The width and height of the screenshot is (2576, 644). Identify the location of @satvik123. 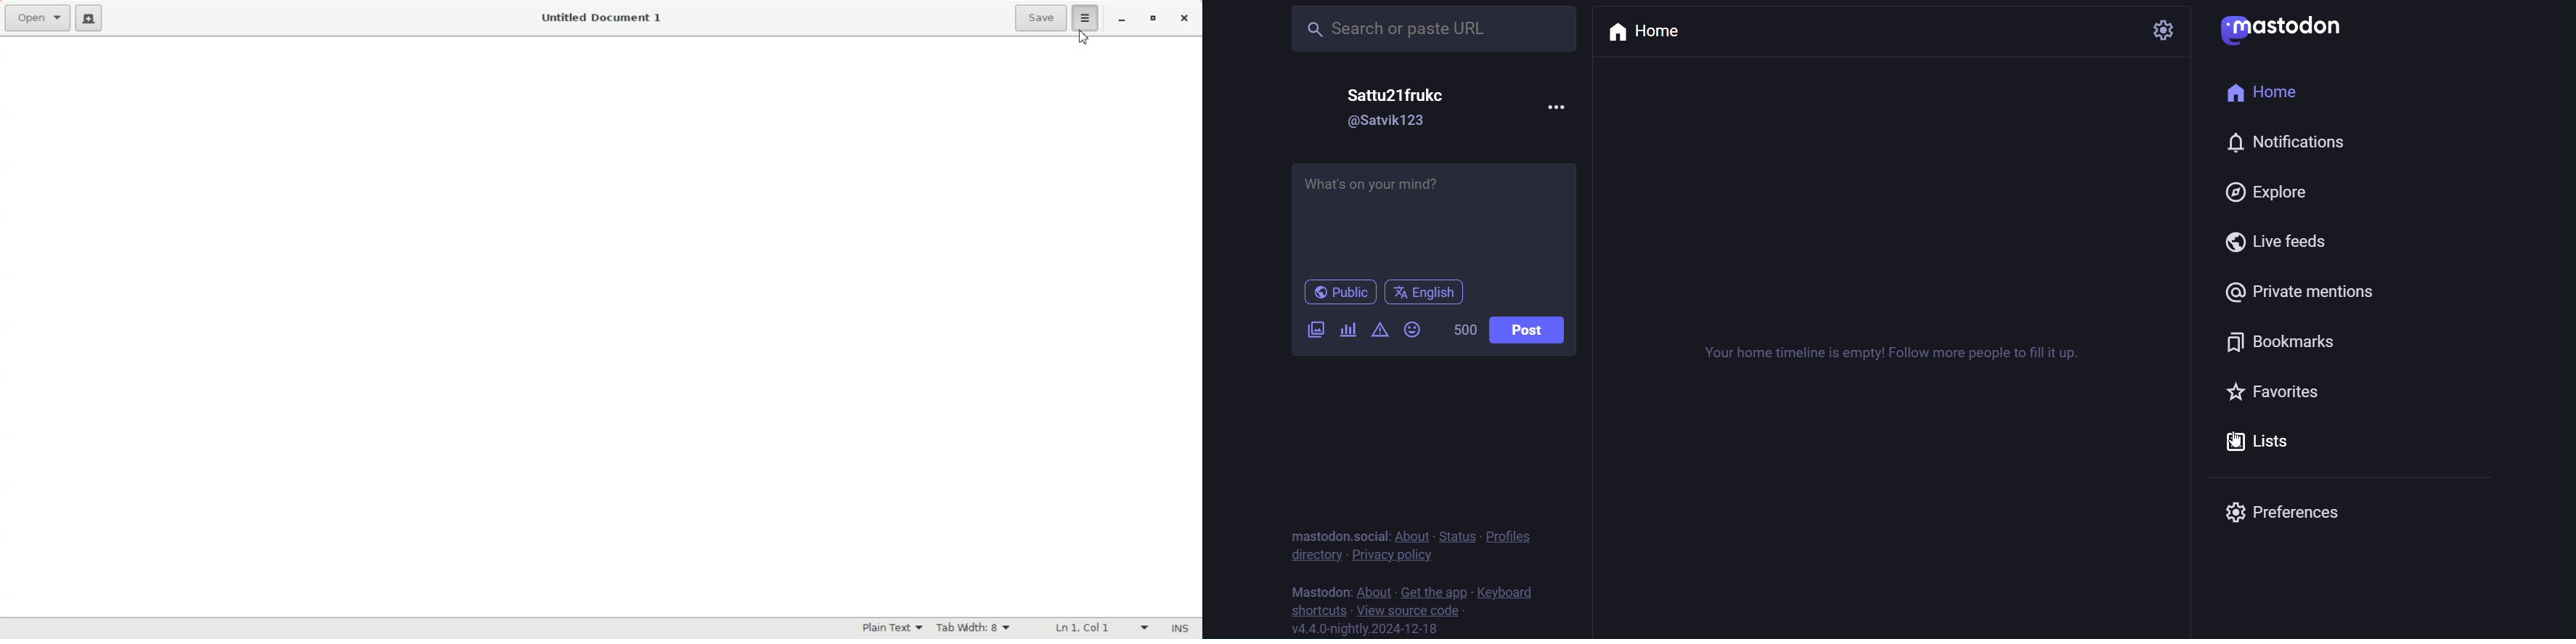
(1386, 123).